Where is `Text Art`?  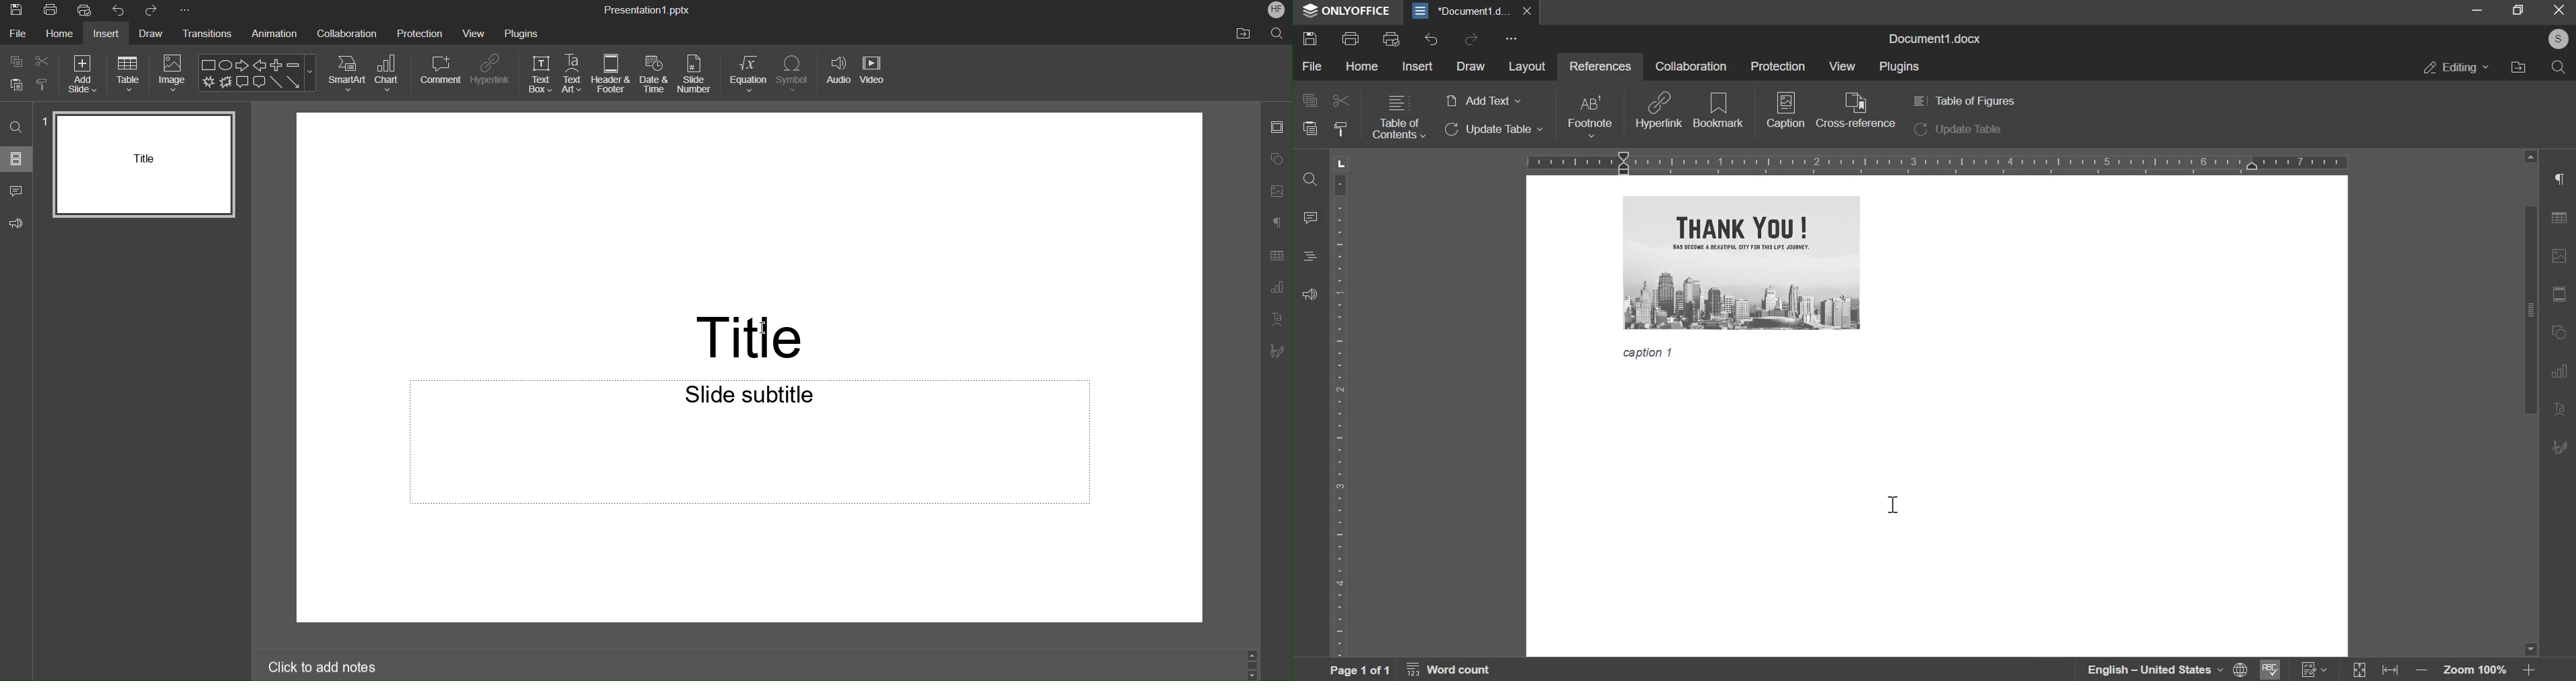 Text Art is located at coordinates (1276, 319).